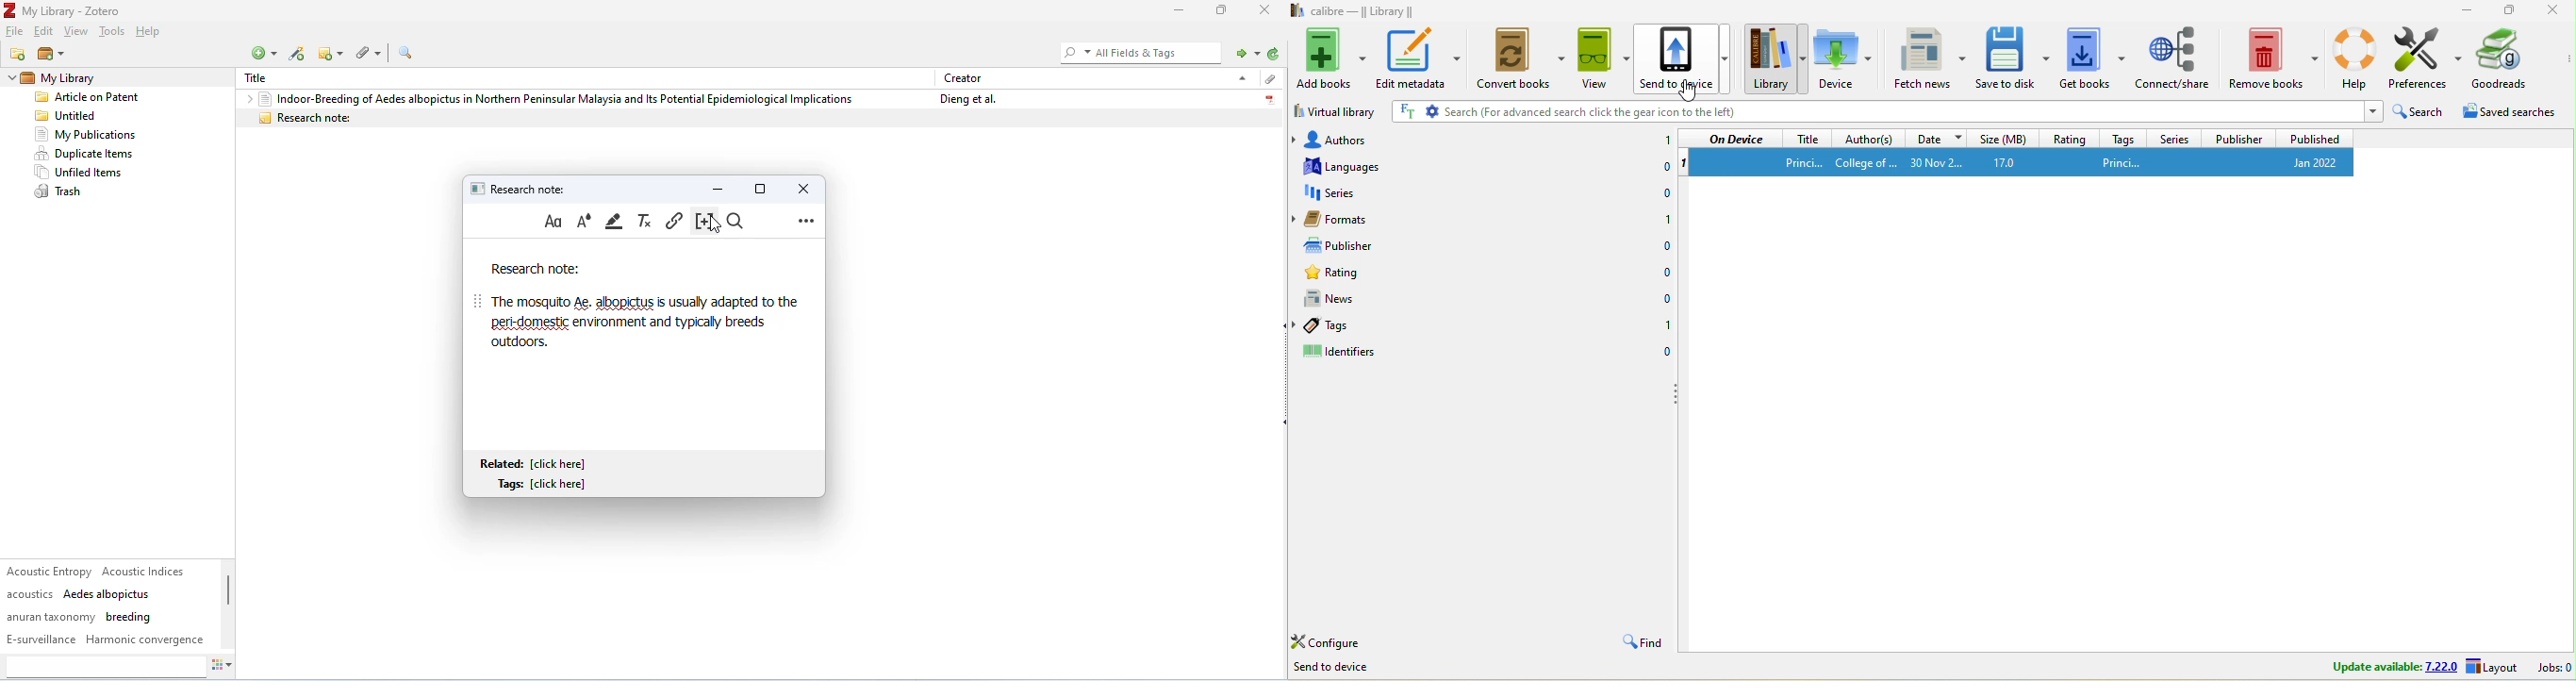 This screenshot has height=700, width=2576. I want to click on 0, so click(1658, 248).